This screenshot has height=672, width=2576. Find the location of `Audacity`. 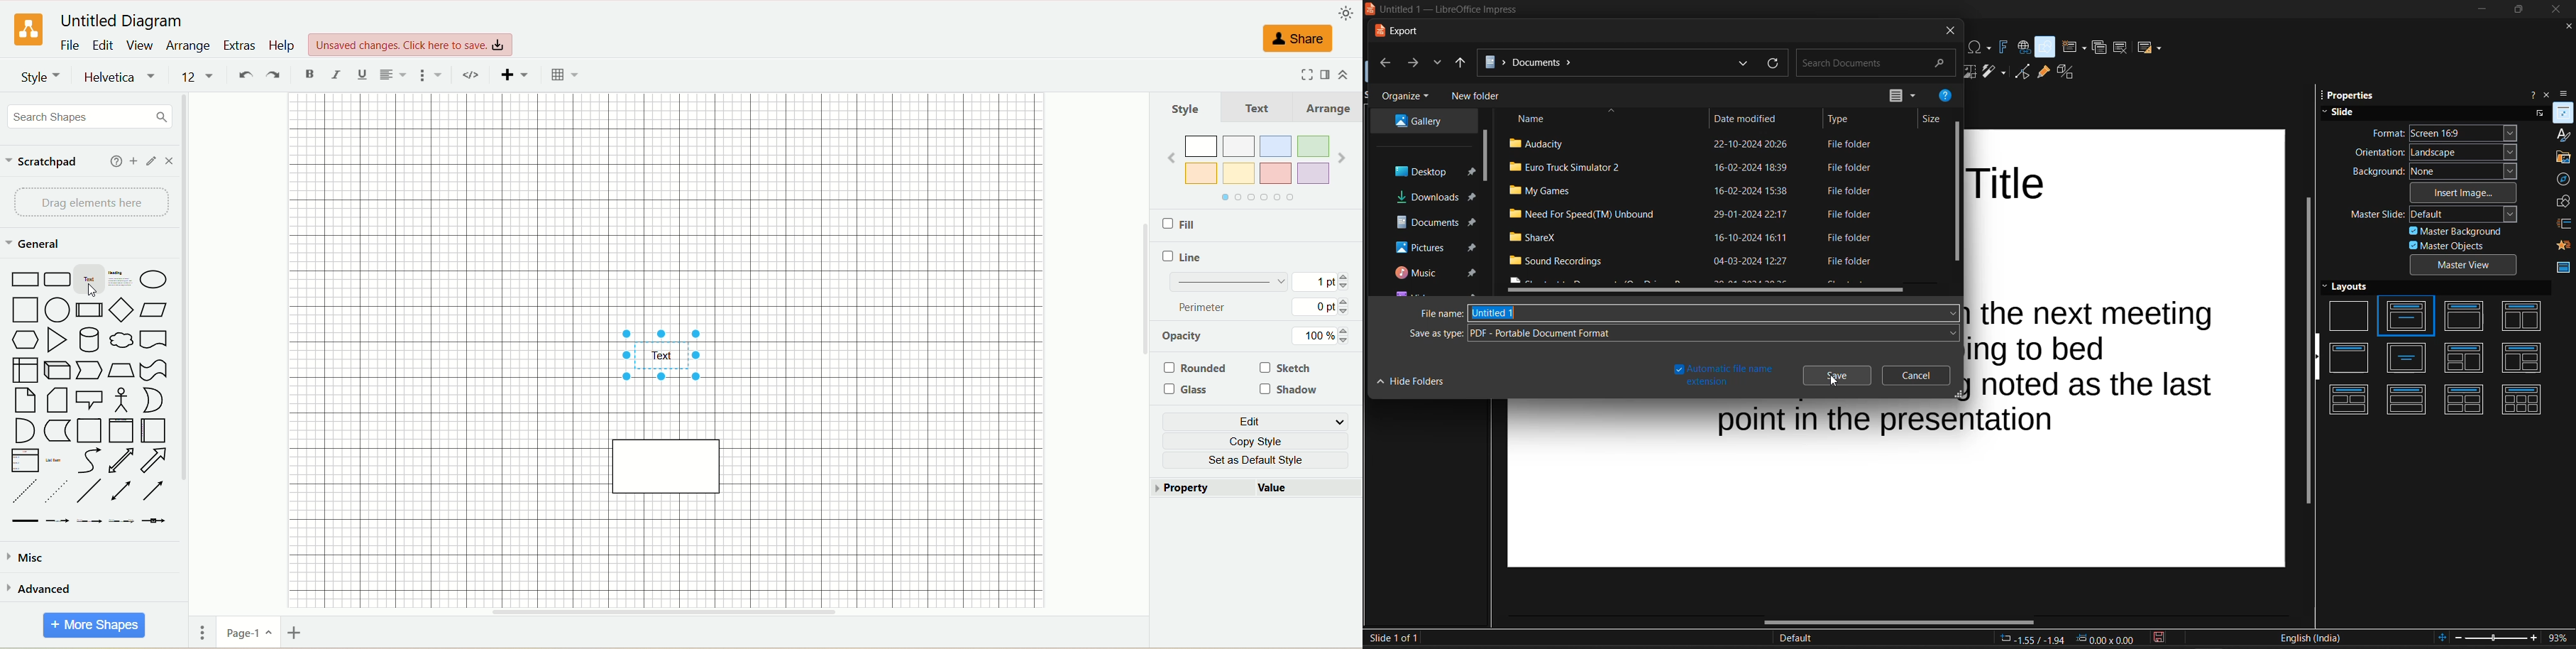

Audacity is located at coordinates (1536, 143).